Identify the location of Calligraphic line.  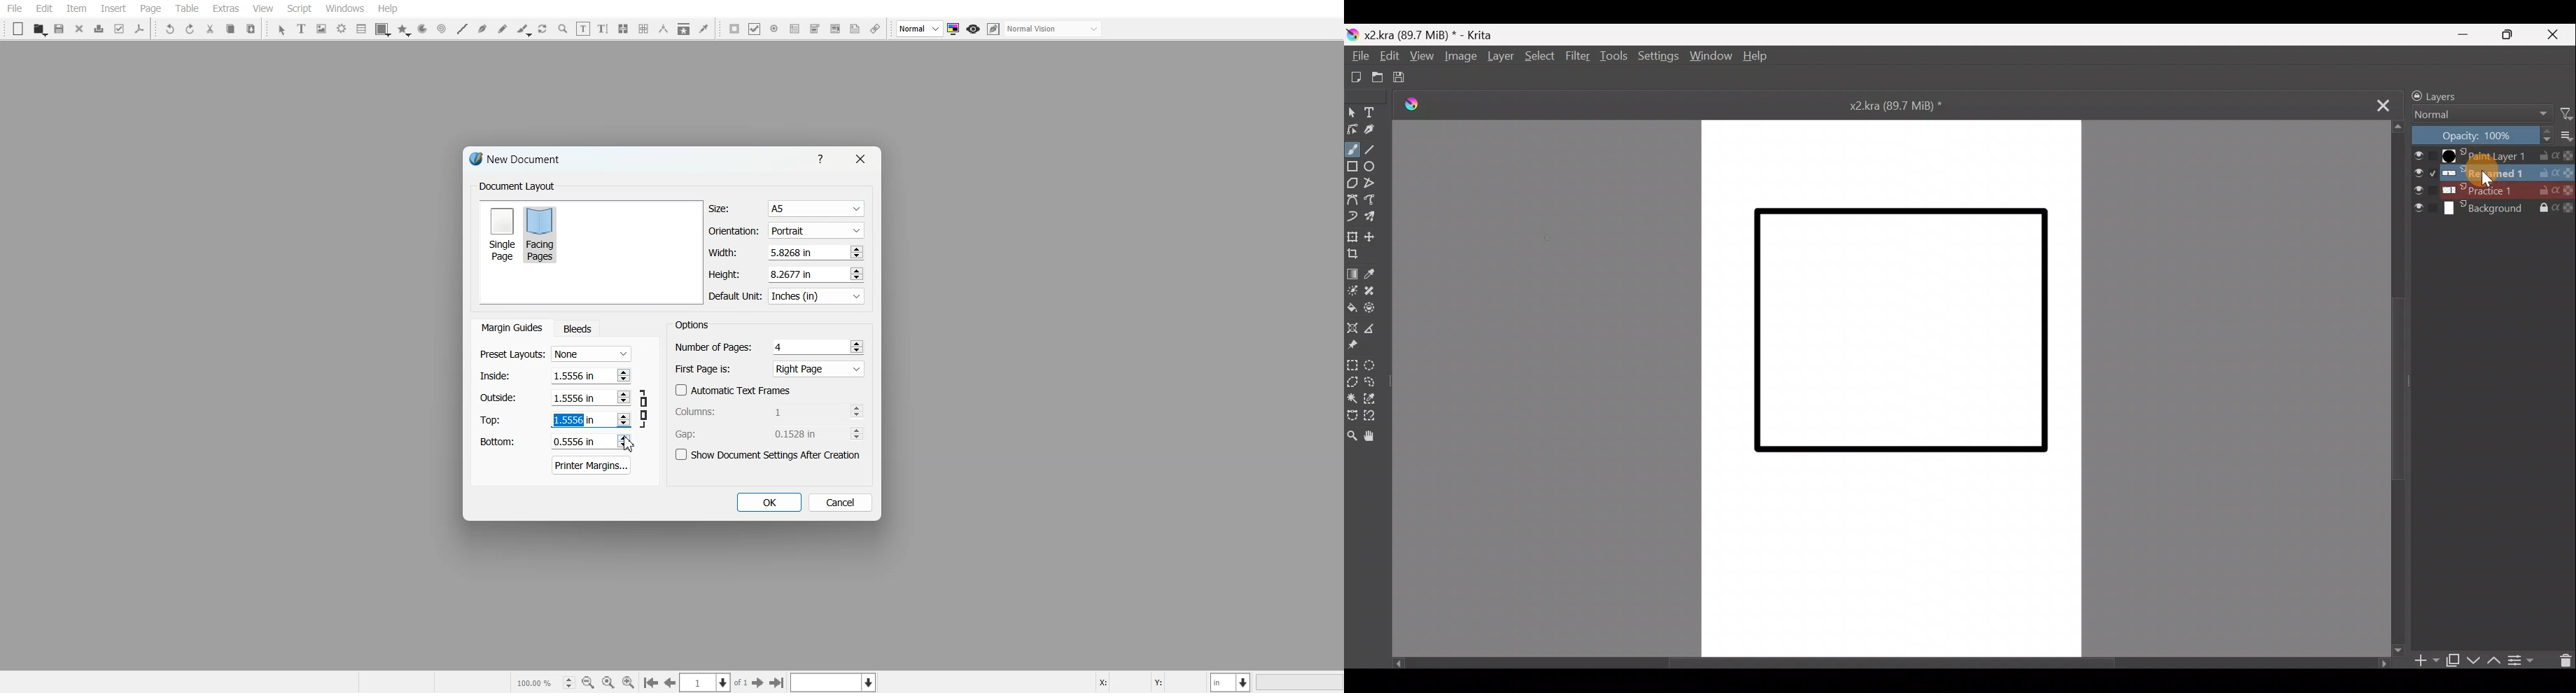
(524, 30).